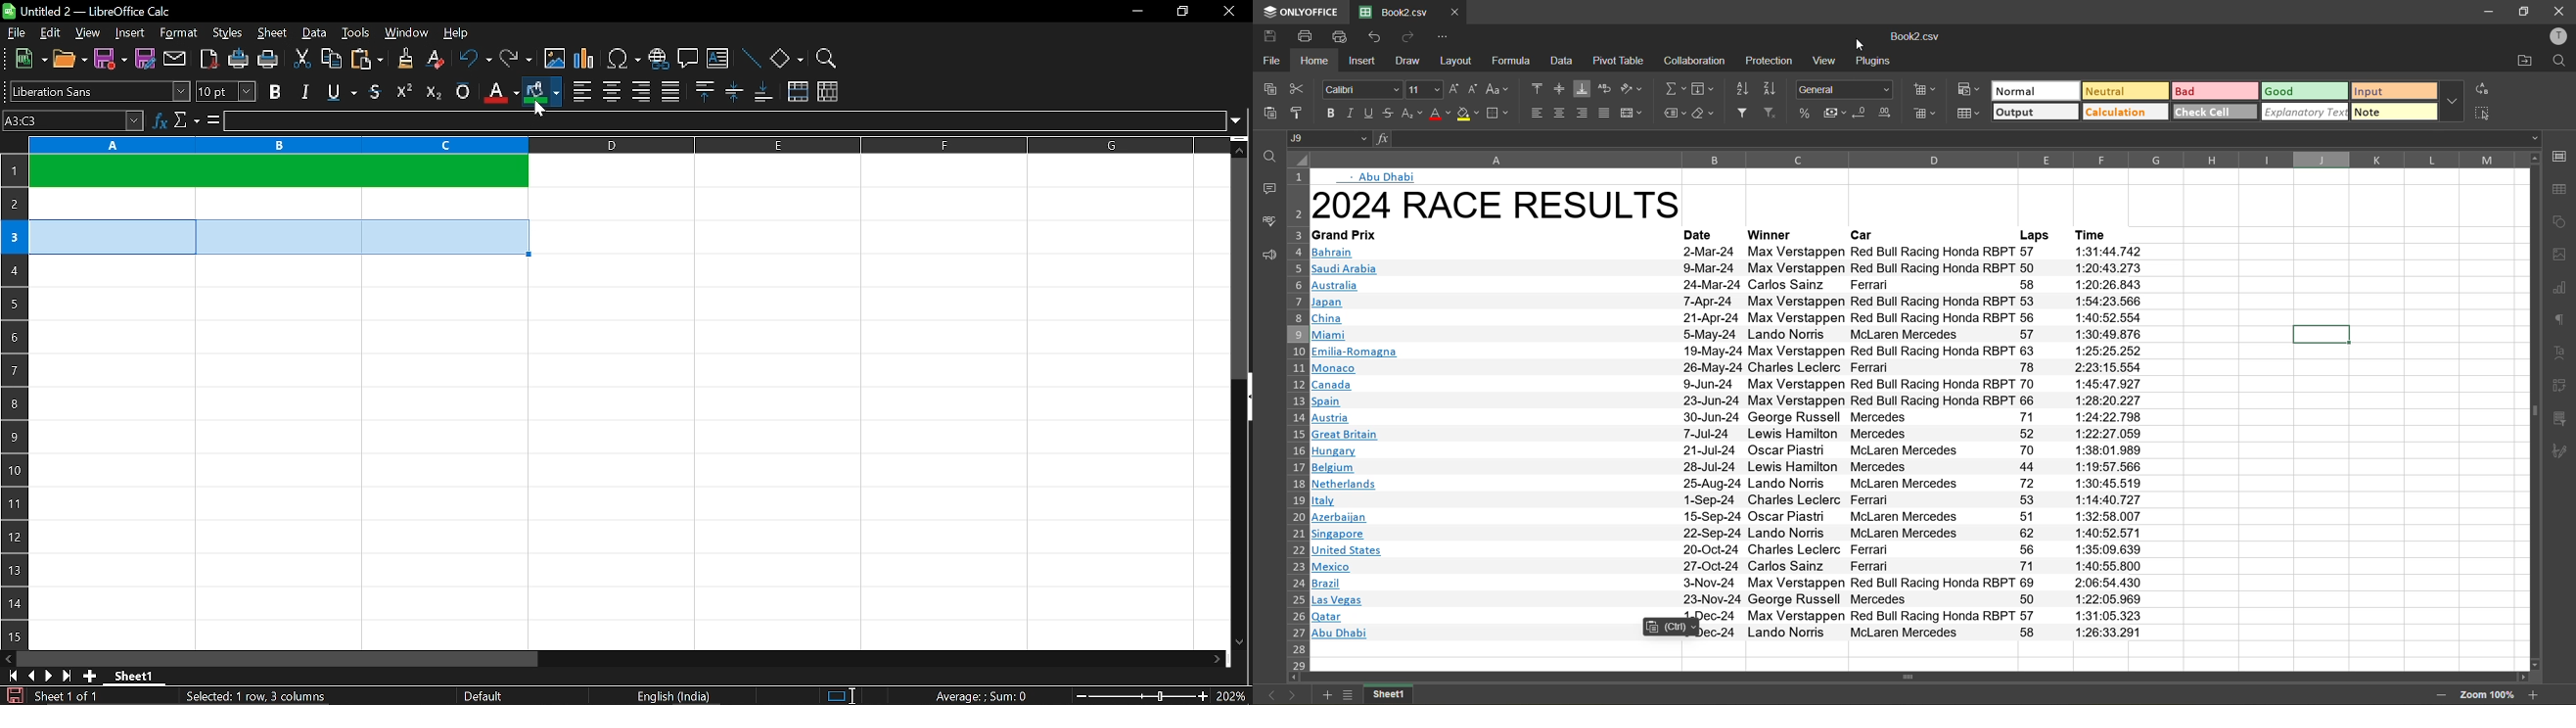  Describe the element at coordinates (2561, 225) in the screenshot. I see `shapes` at that location.